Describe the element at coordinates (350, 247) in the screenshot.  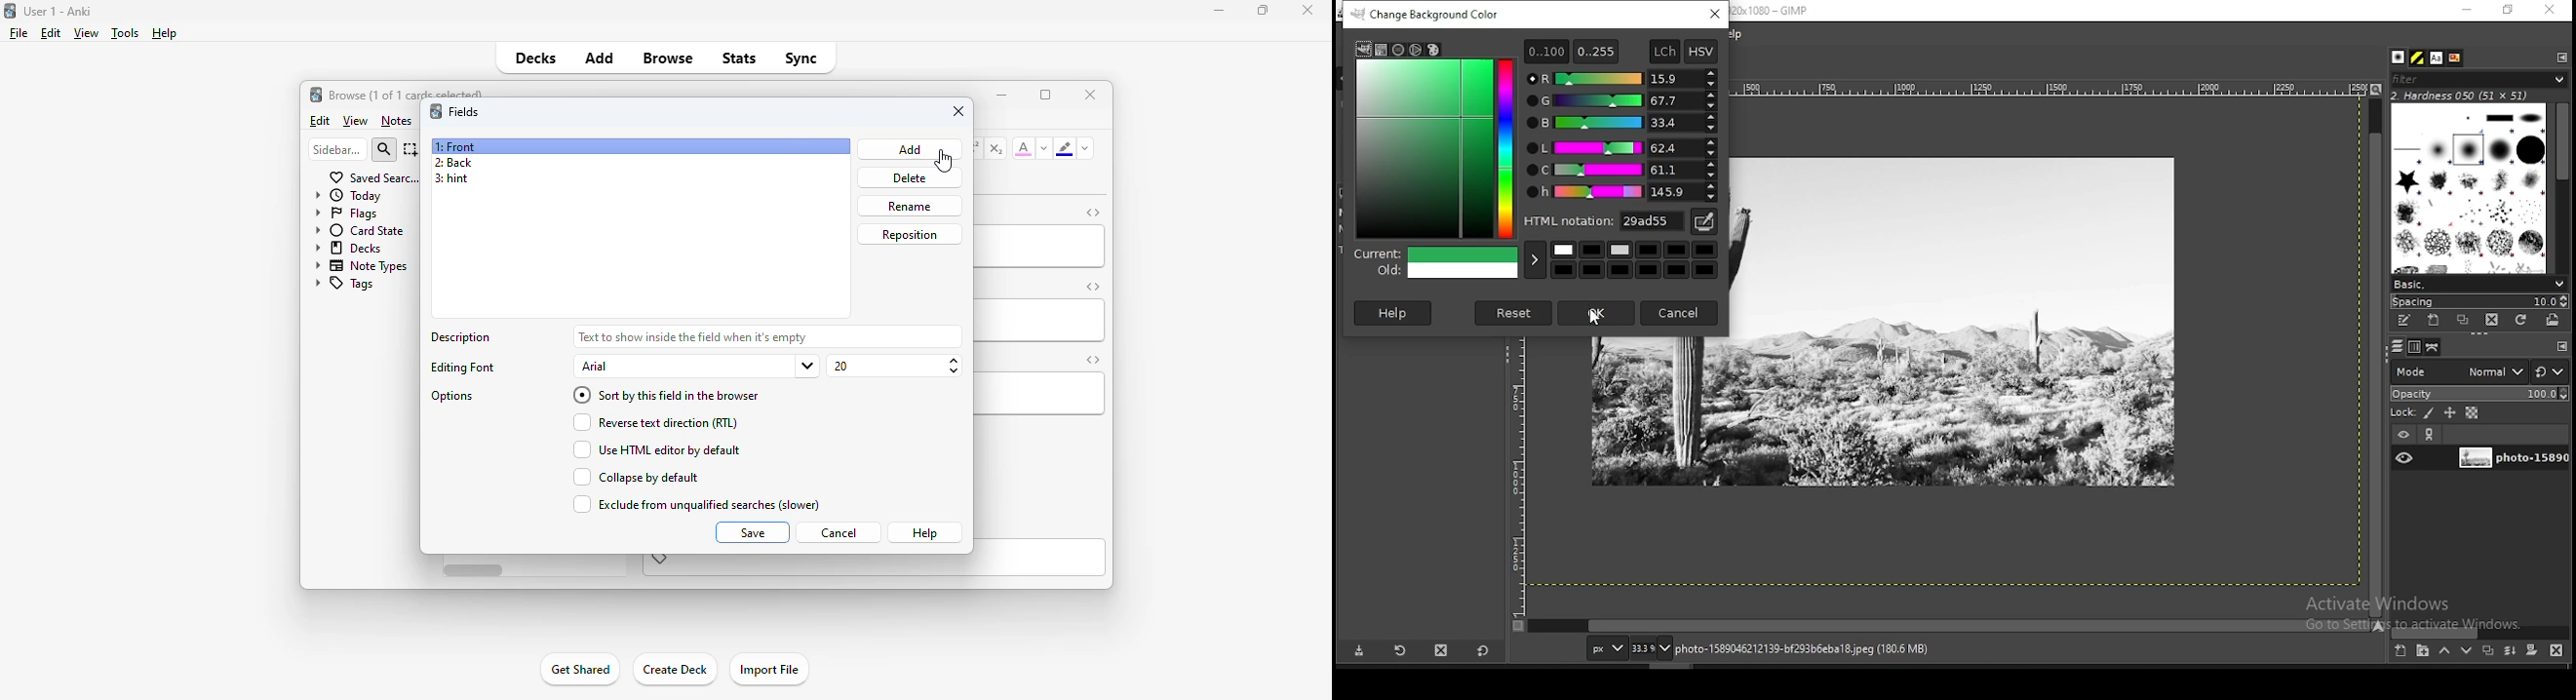
I see `decks` at that location.